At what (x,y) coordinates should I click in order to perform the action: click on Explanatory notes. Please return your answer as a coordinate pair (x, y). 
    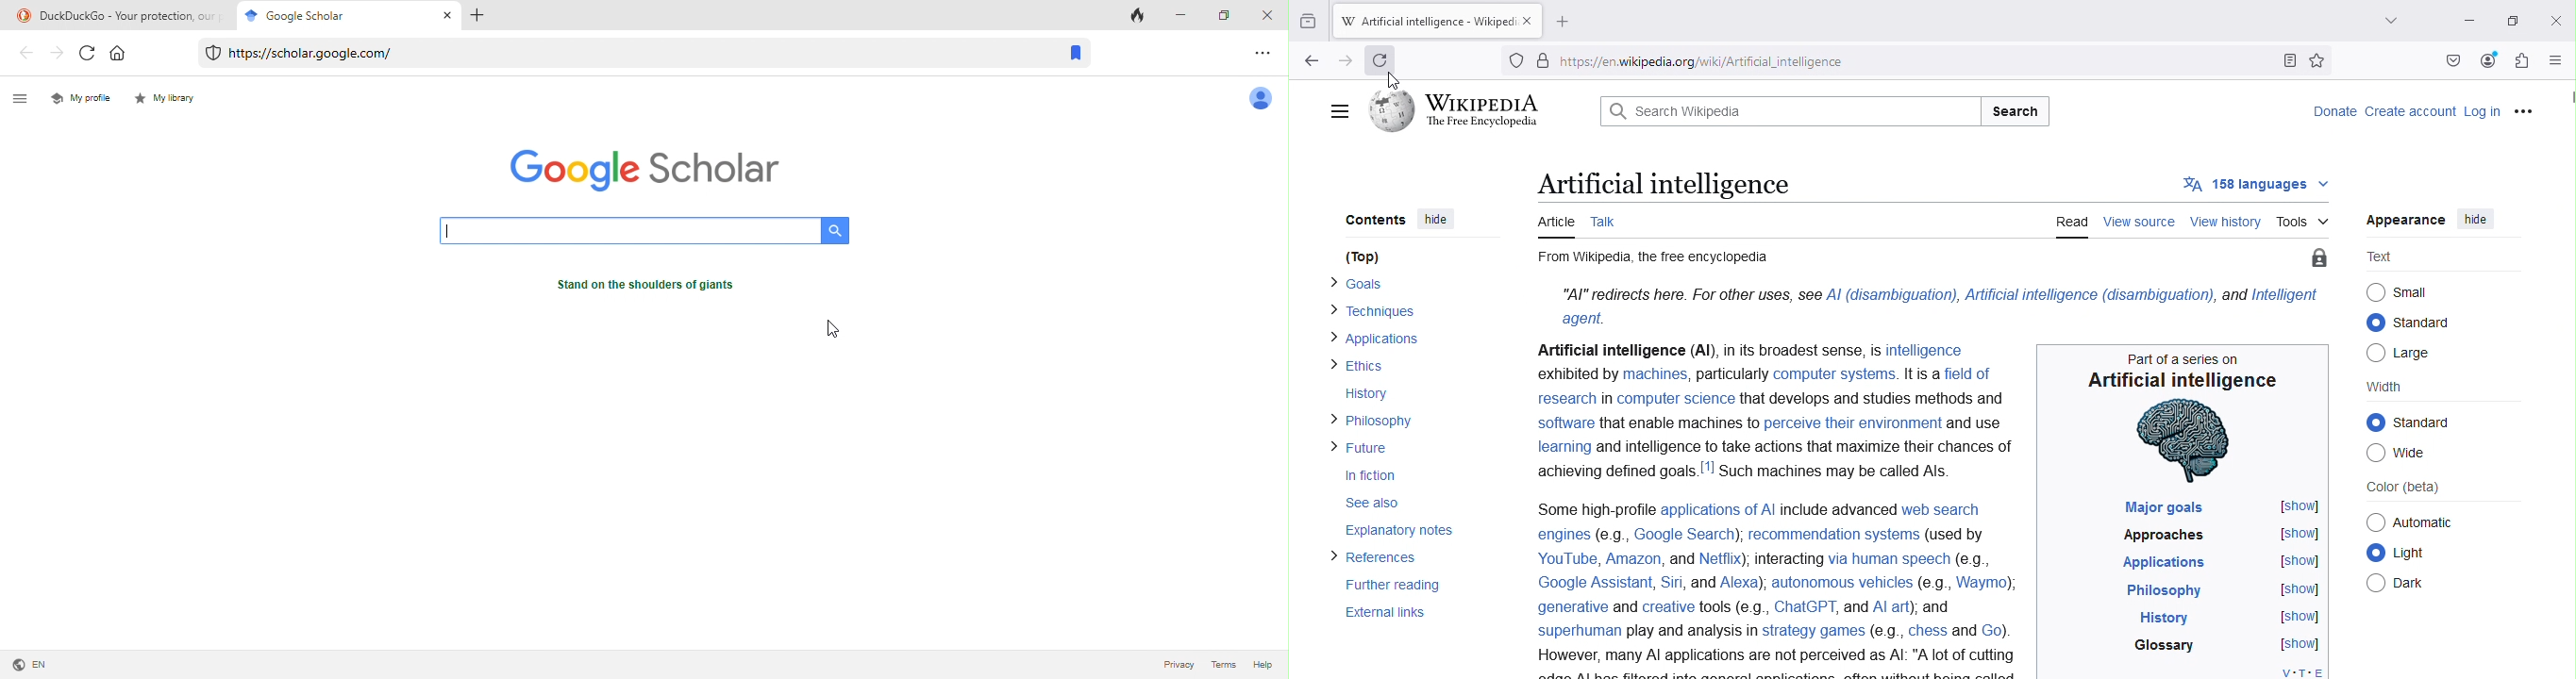
    Looking at the image, I should click on (1398, 533).